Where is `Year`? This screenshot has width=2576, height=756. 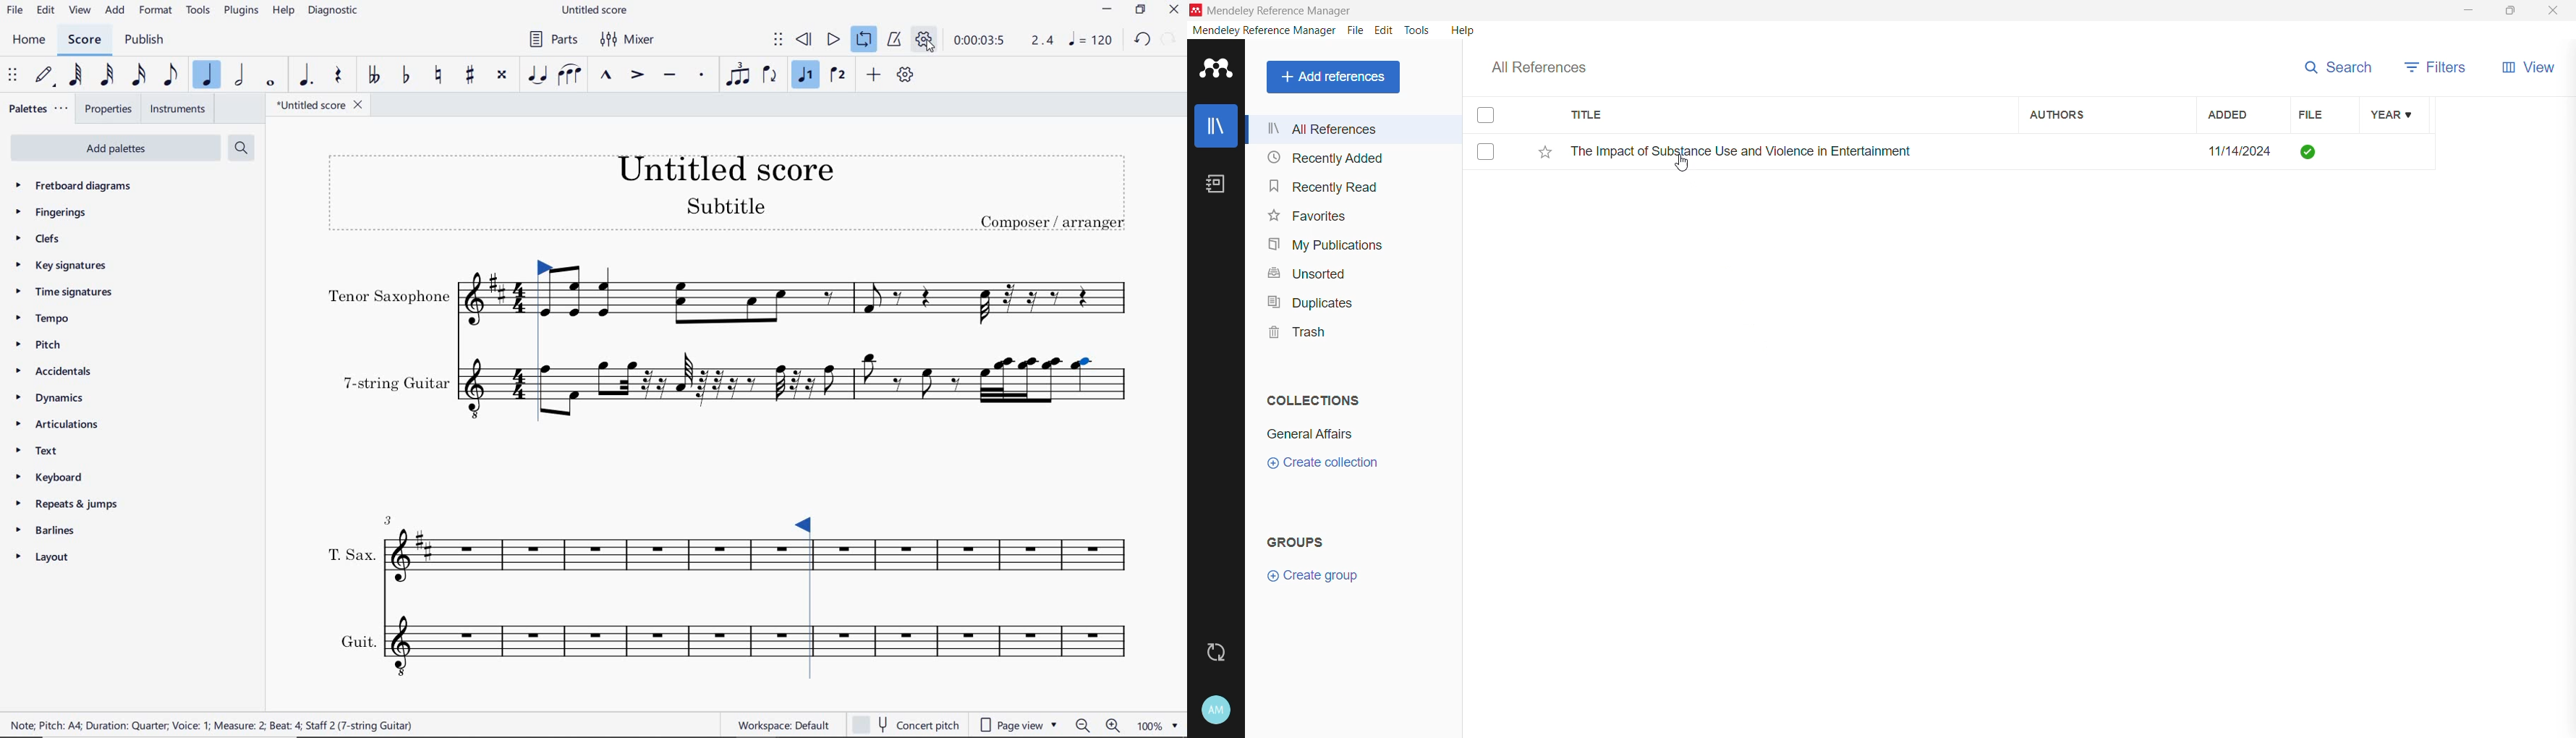
Year is located at coordinates (2399, 116).